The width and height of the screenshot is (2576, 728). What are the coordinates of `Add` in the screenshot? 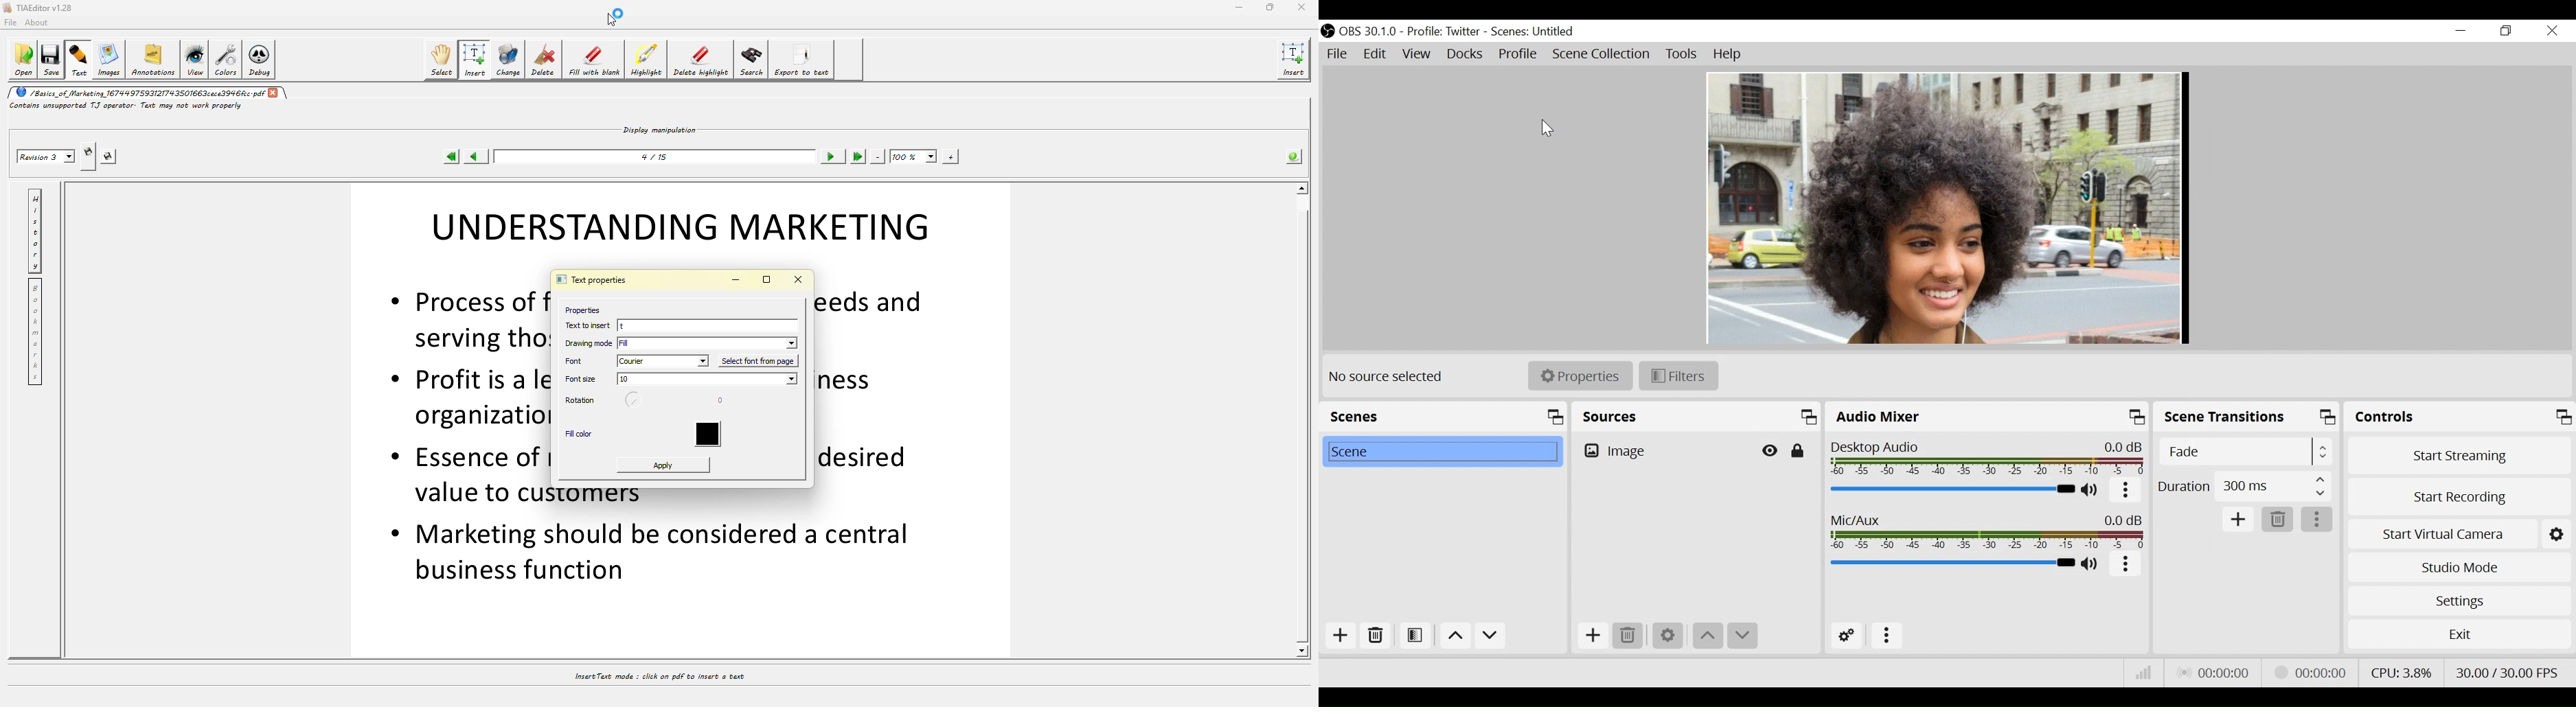 It's located at (2239, 520).